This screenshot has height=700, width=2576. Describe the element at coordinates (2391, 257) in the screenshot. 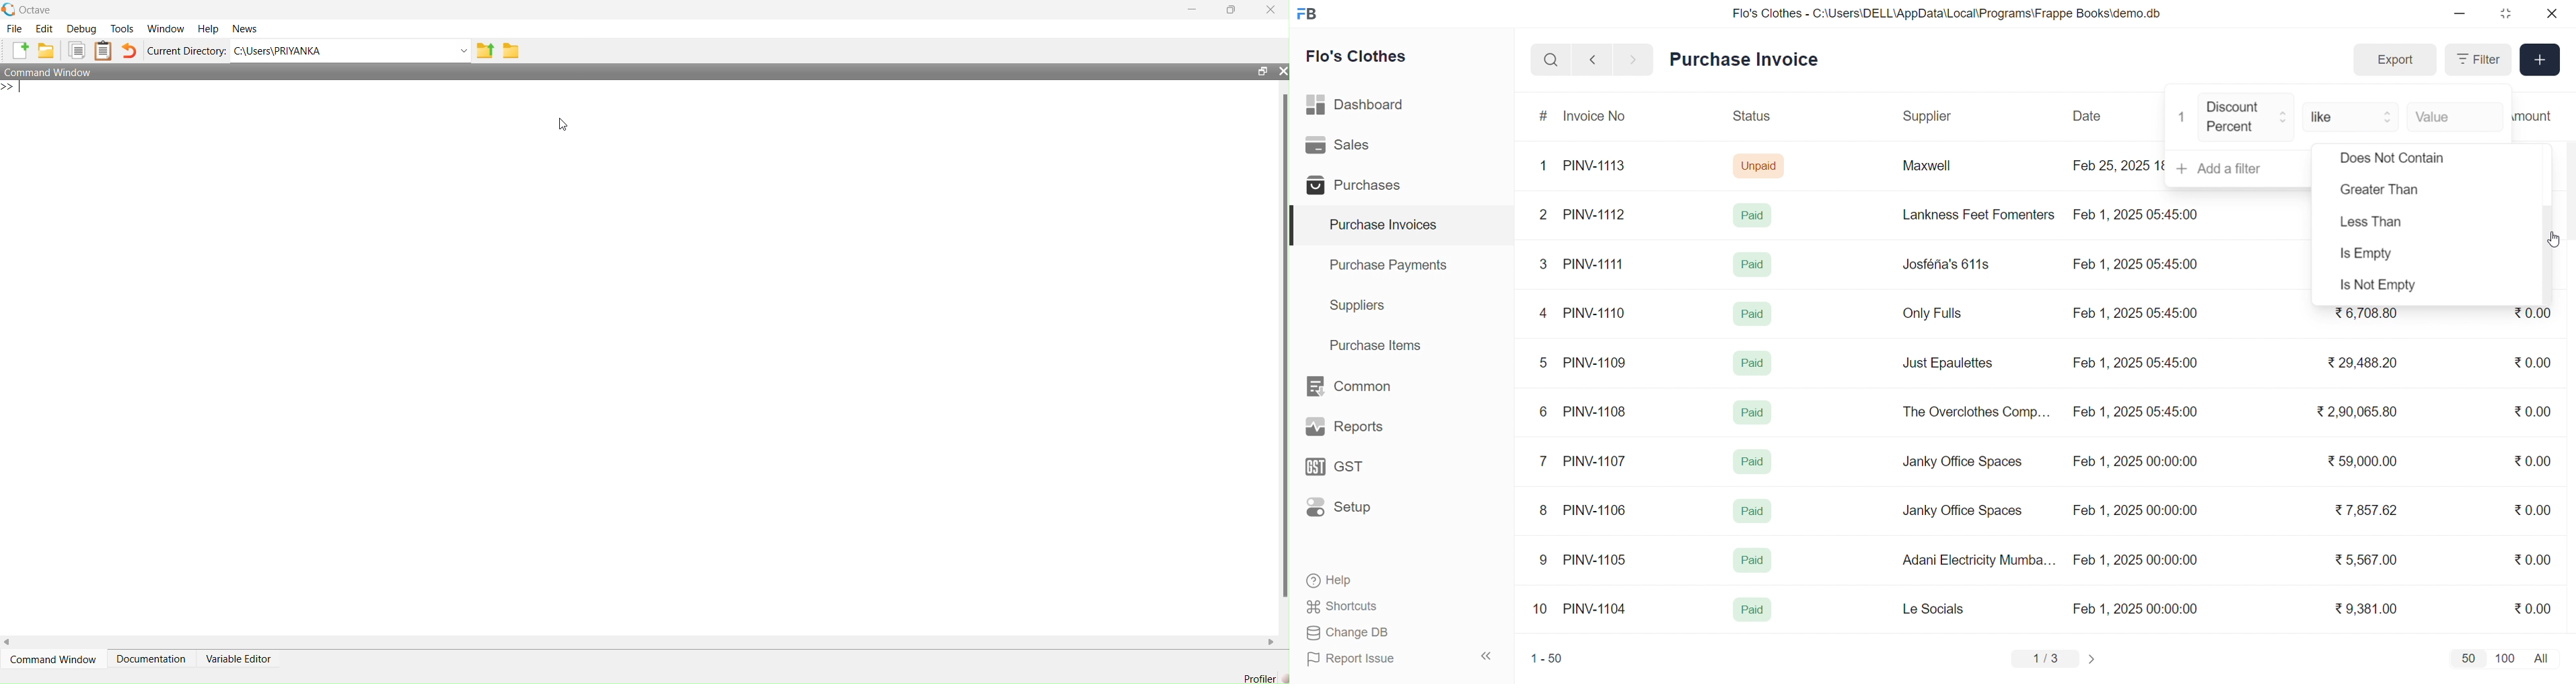

I see `Is Empty` at that location.